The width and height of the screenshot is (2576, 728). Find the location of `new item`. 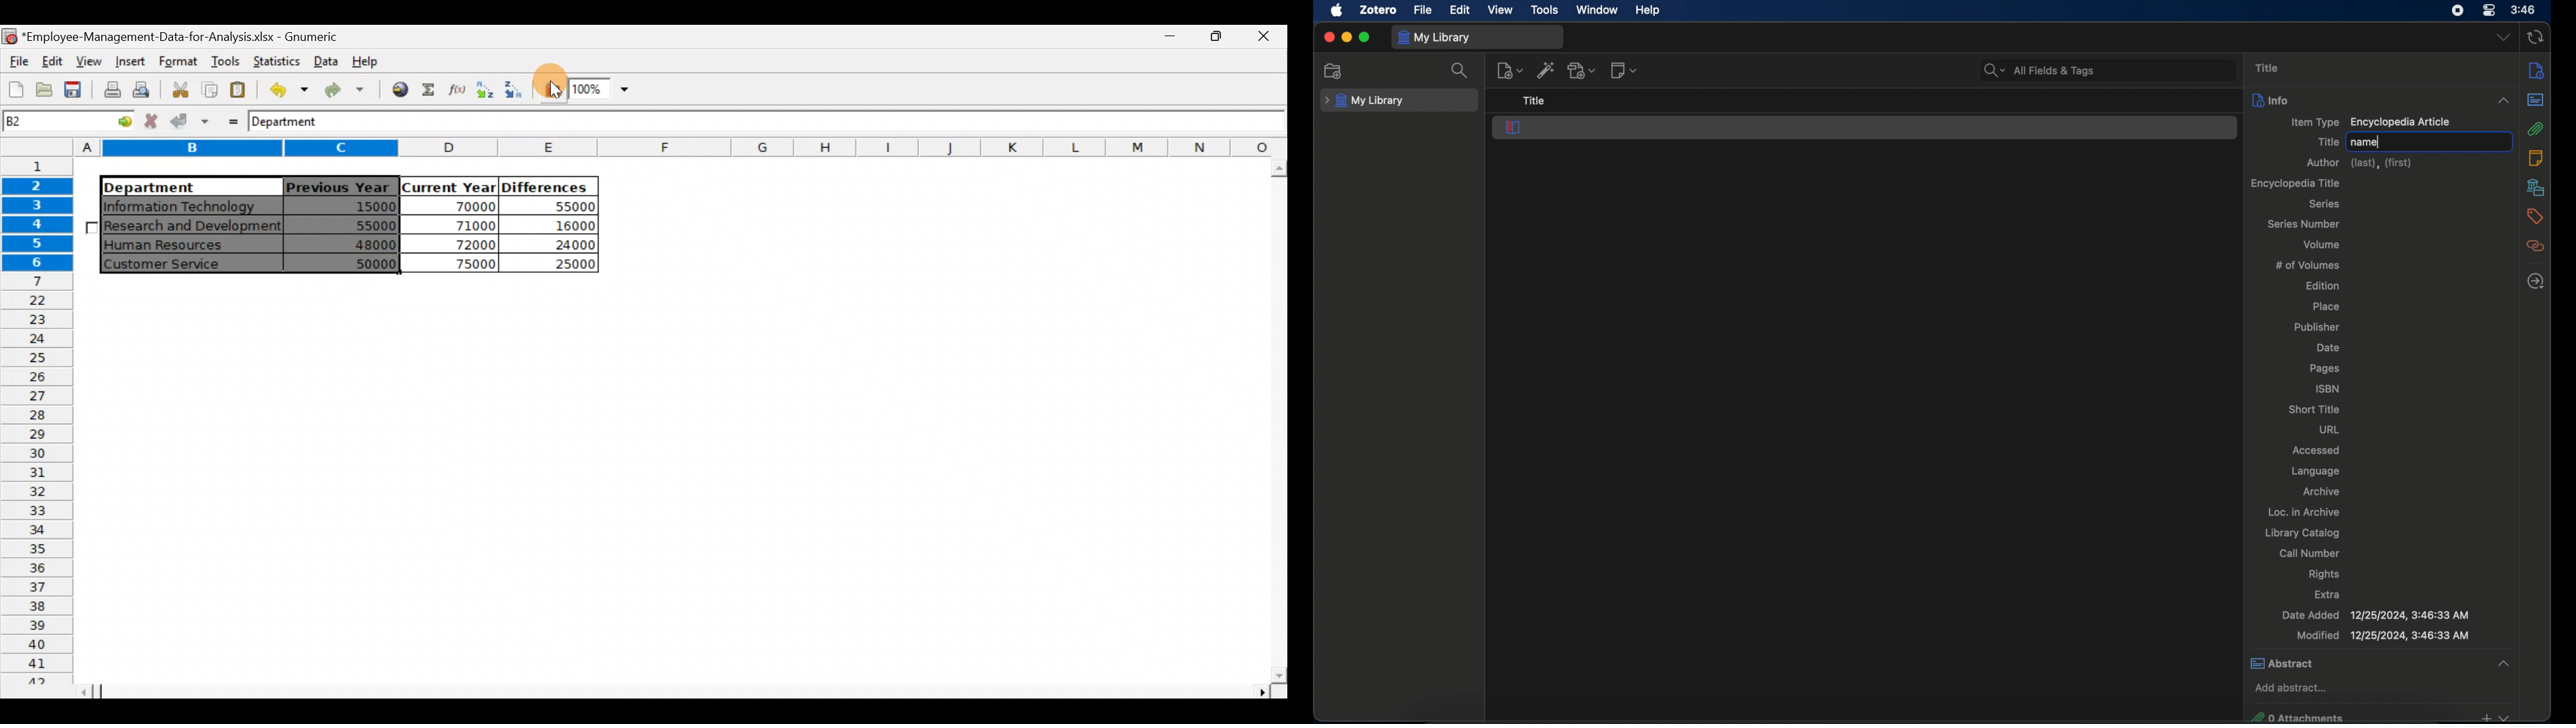

new item is located at coordinates (1510, 70).